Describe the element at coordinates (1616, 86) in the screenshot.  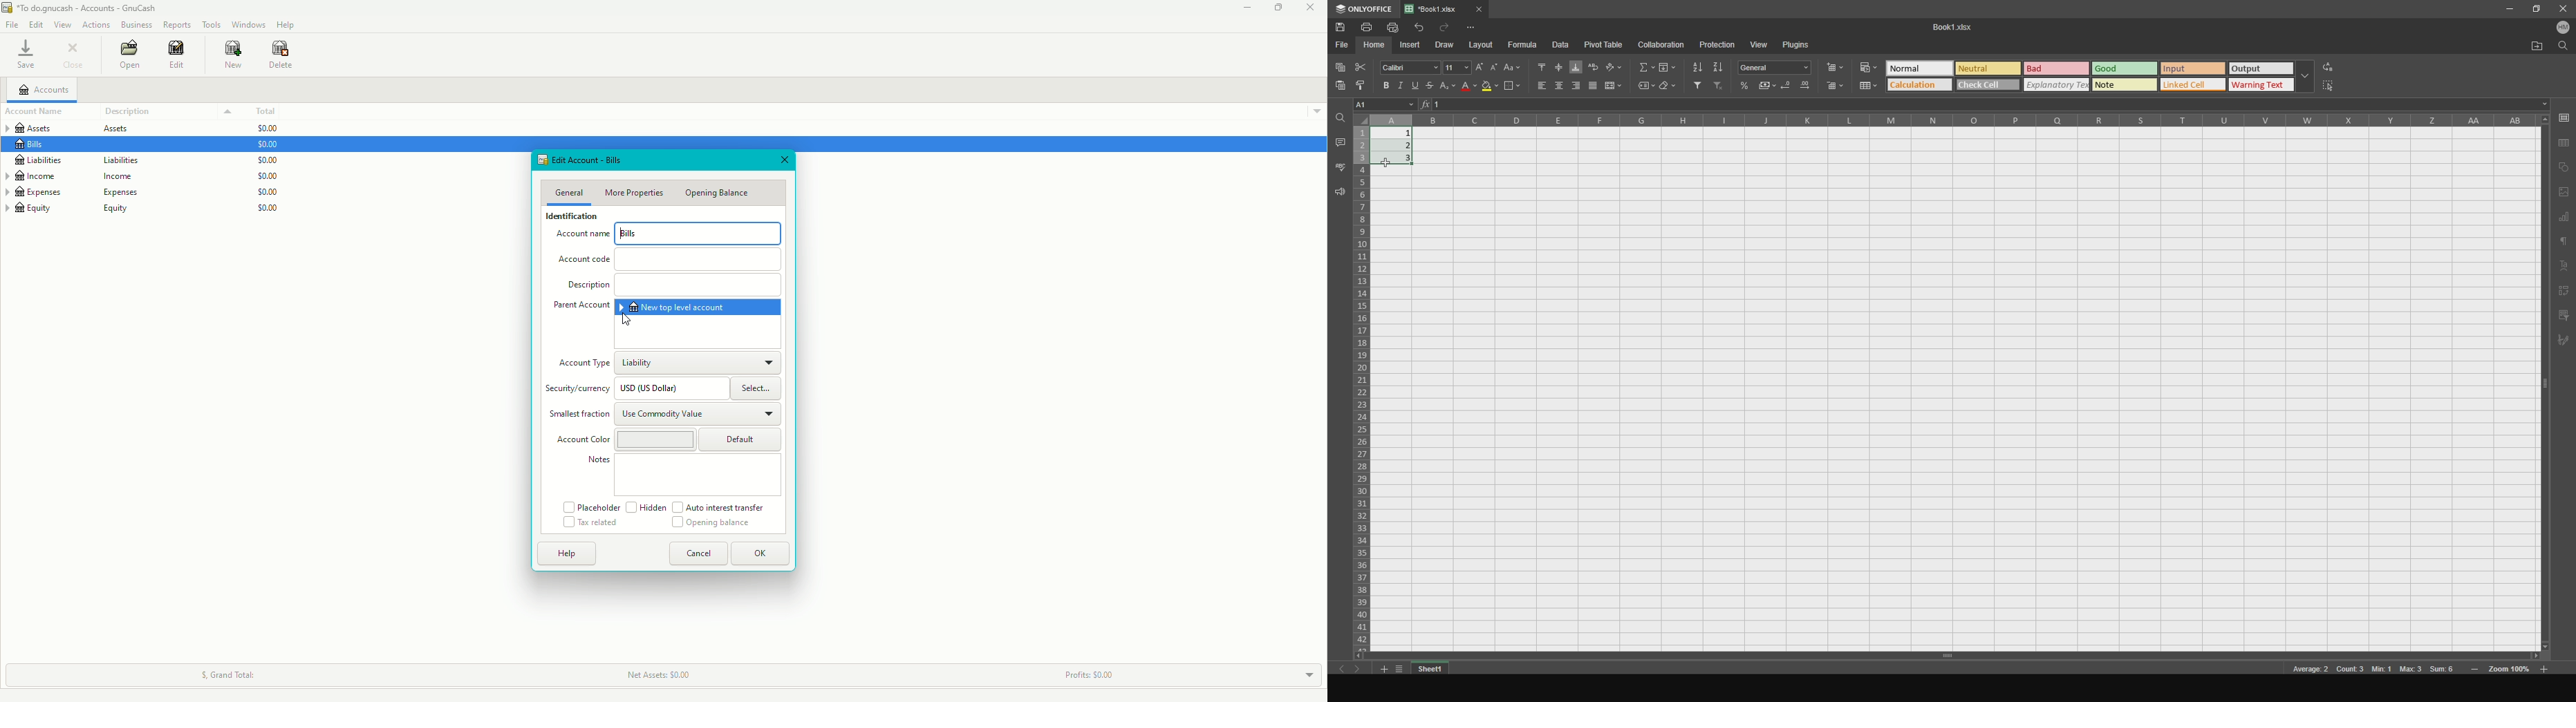
I see `merge and center` at that location.